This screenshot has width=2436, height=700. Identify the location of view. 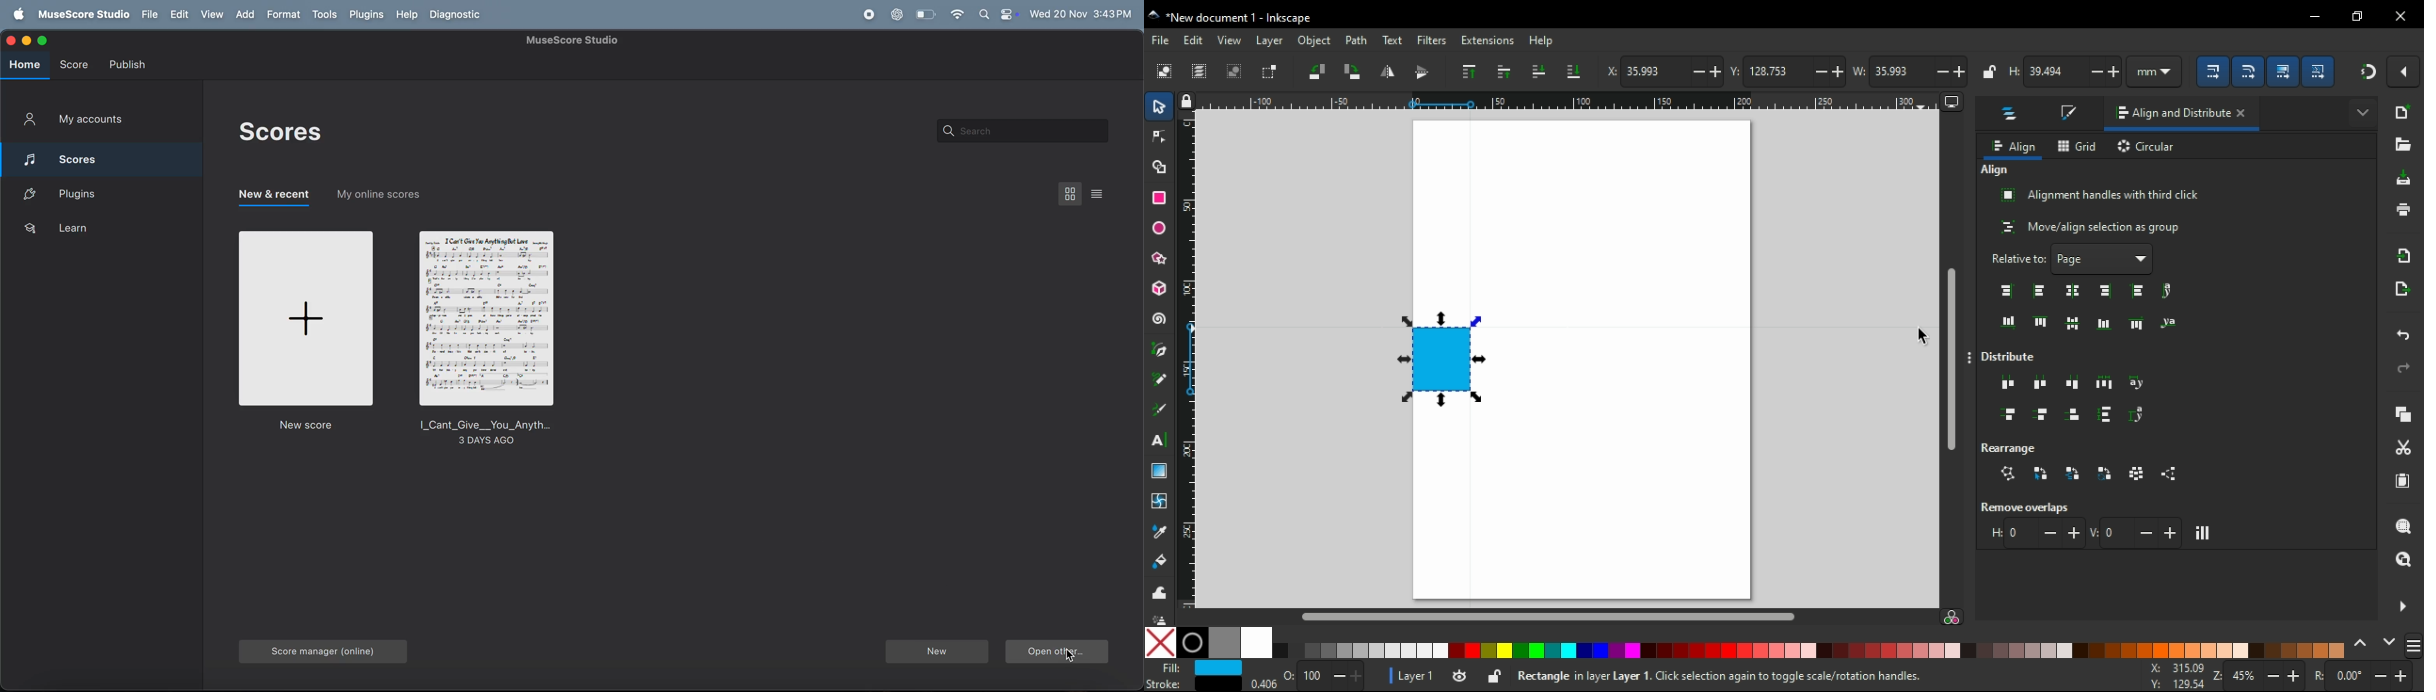
(211, 14).